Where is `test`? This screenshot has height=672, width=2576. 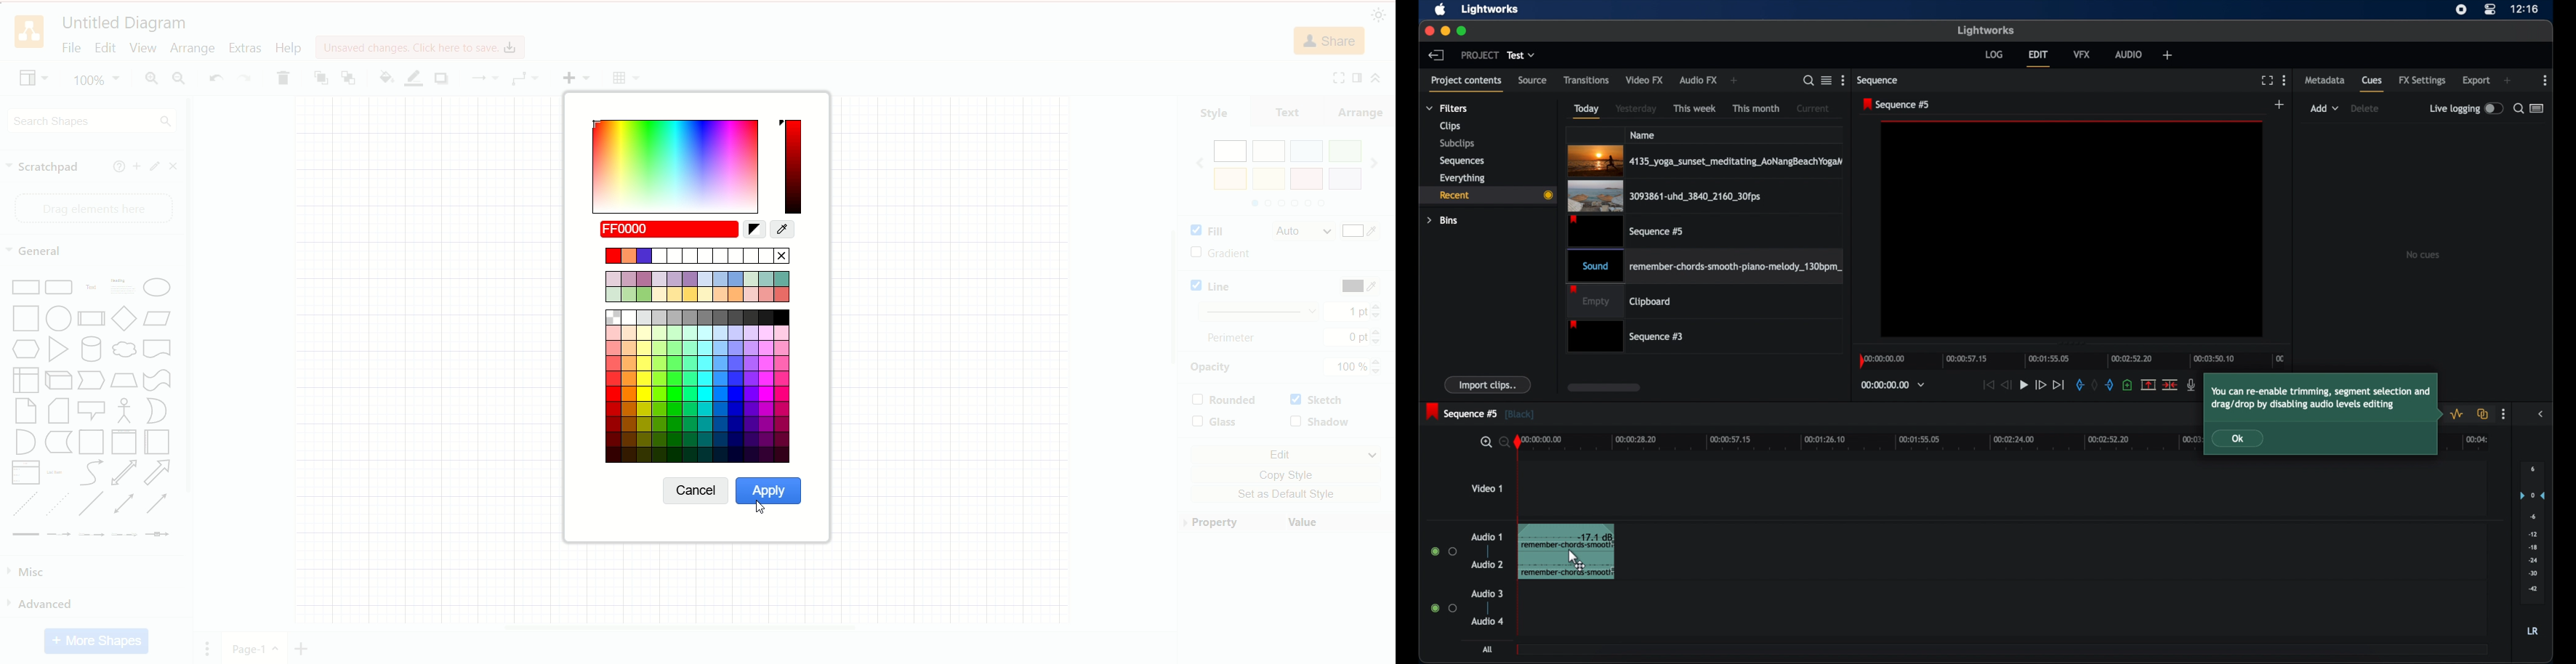
test is located at coordinates (1522, 55).